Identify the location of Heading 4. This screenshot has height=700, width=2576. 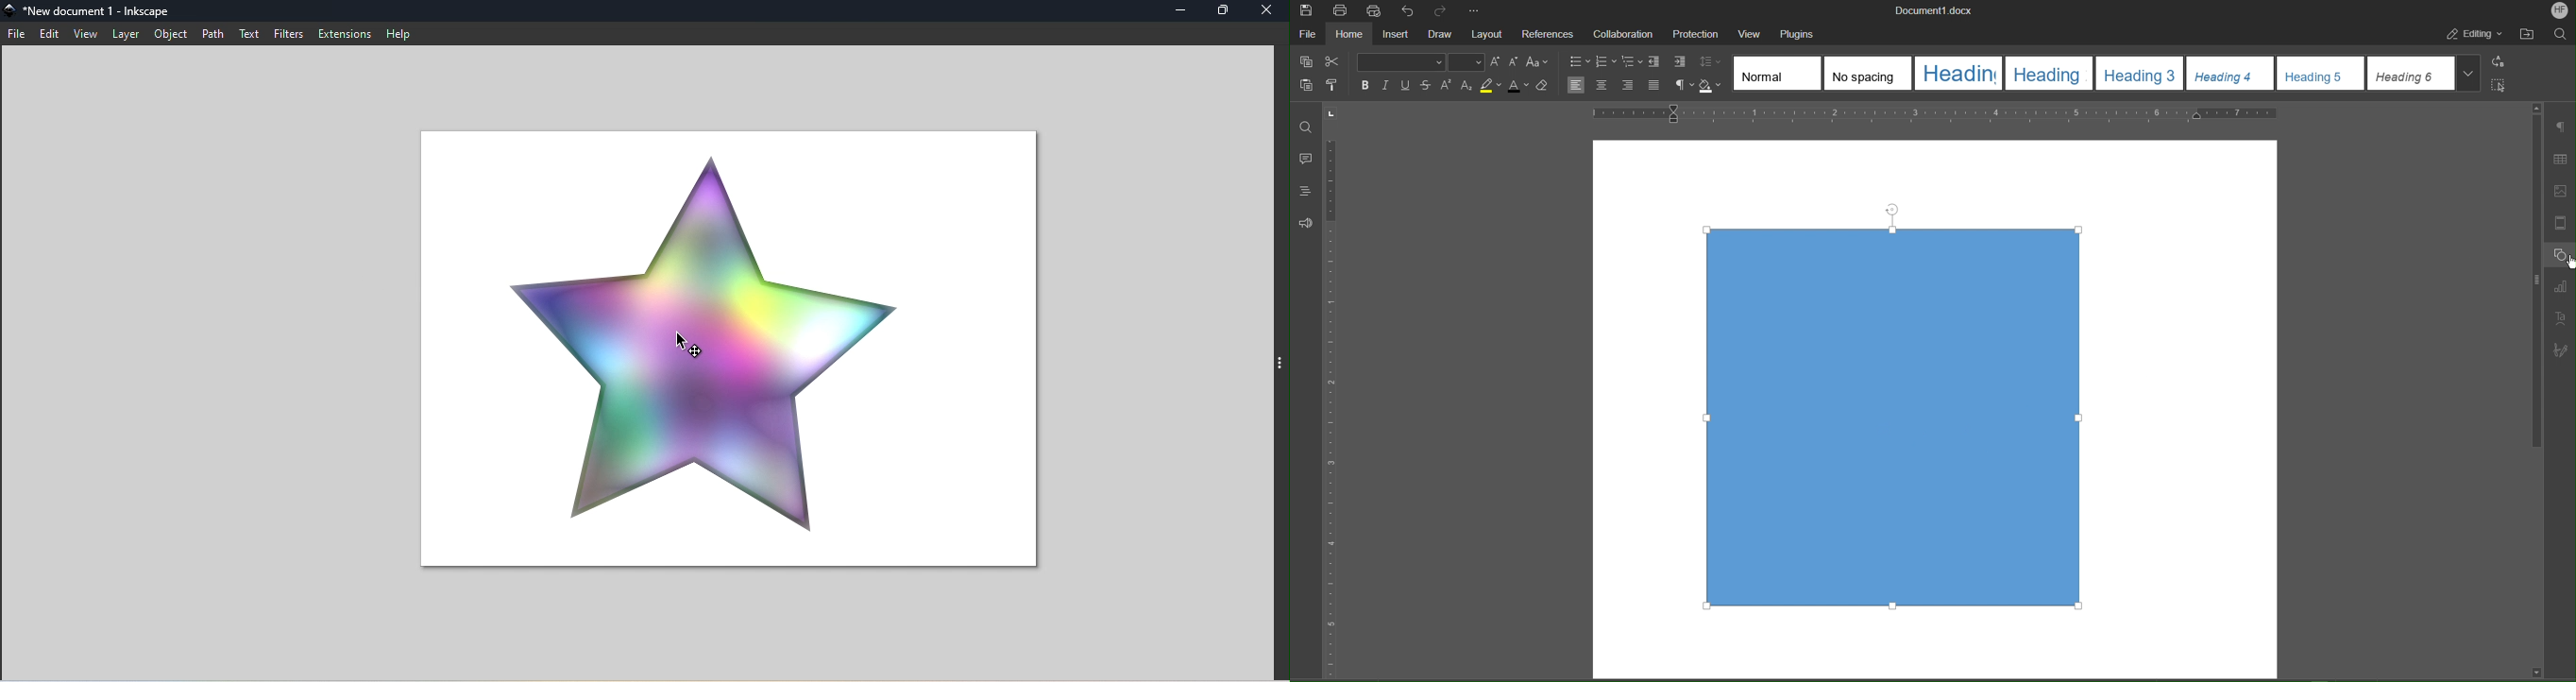
(2229, 73).